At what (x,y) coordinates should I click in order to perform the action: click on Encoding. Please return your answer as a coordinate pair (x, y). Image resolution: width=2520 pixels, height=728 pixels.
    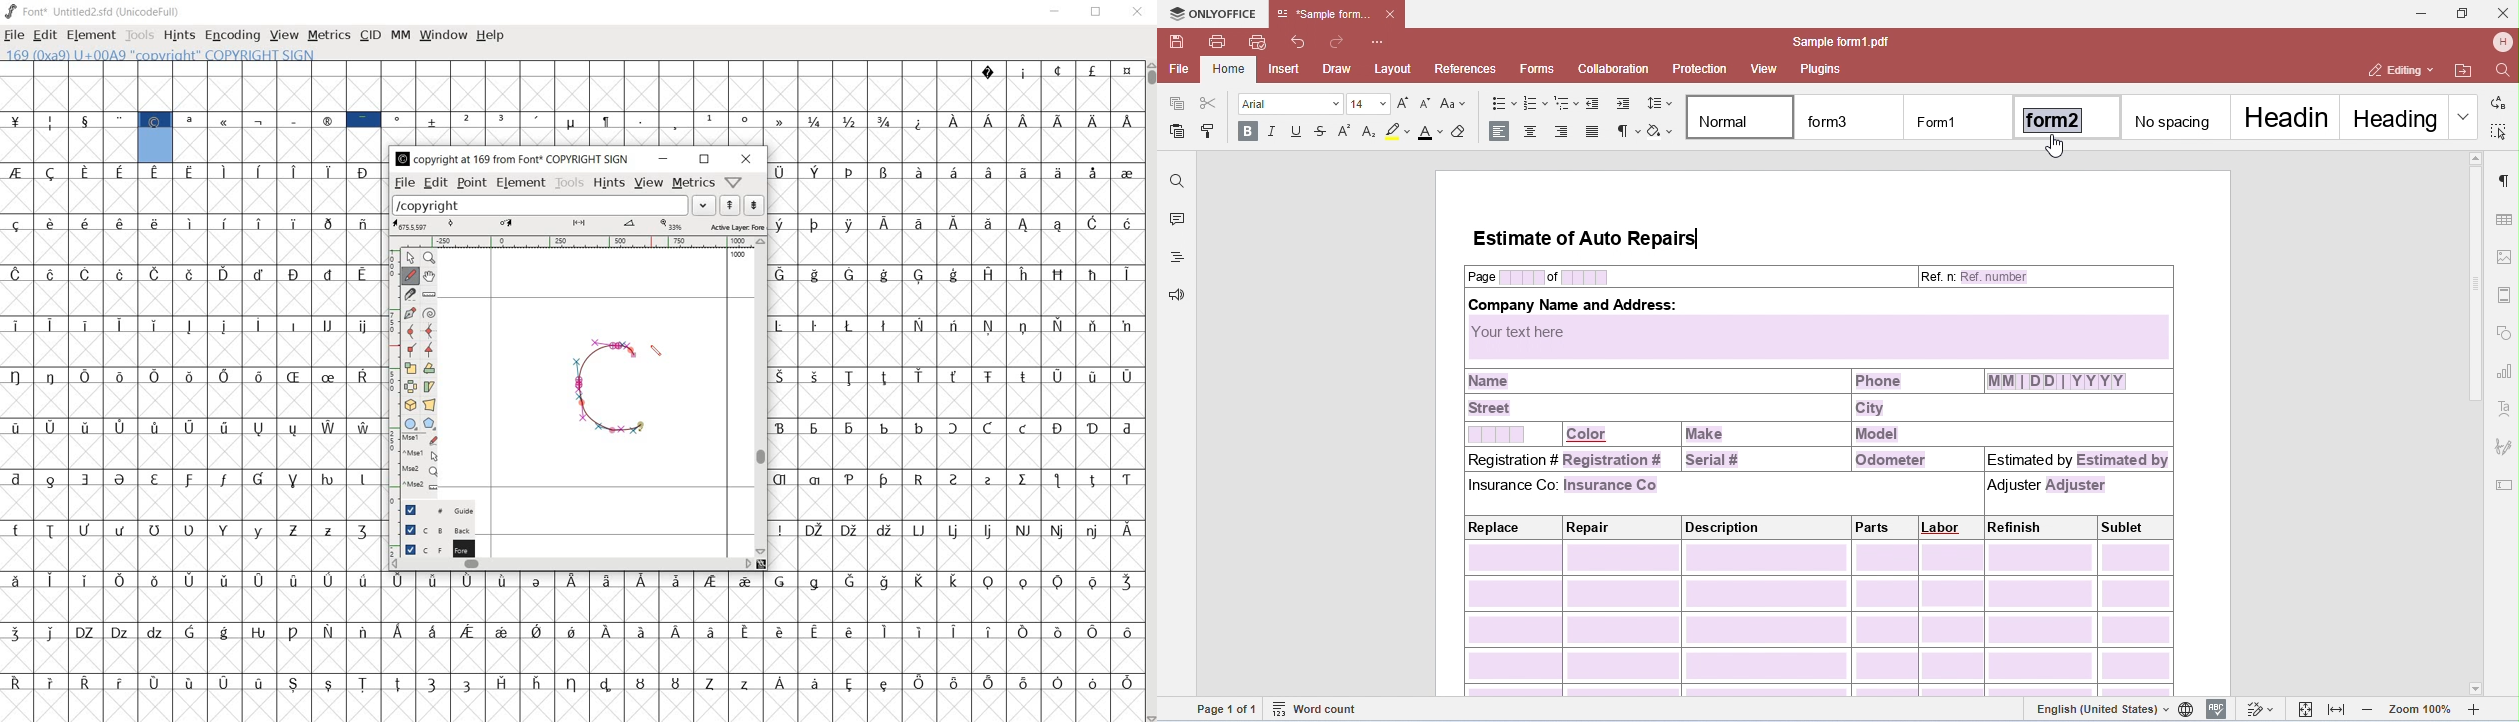
    Looking at the image, I should click on (232, 35).